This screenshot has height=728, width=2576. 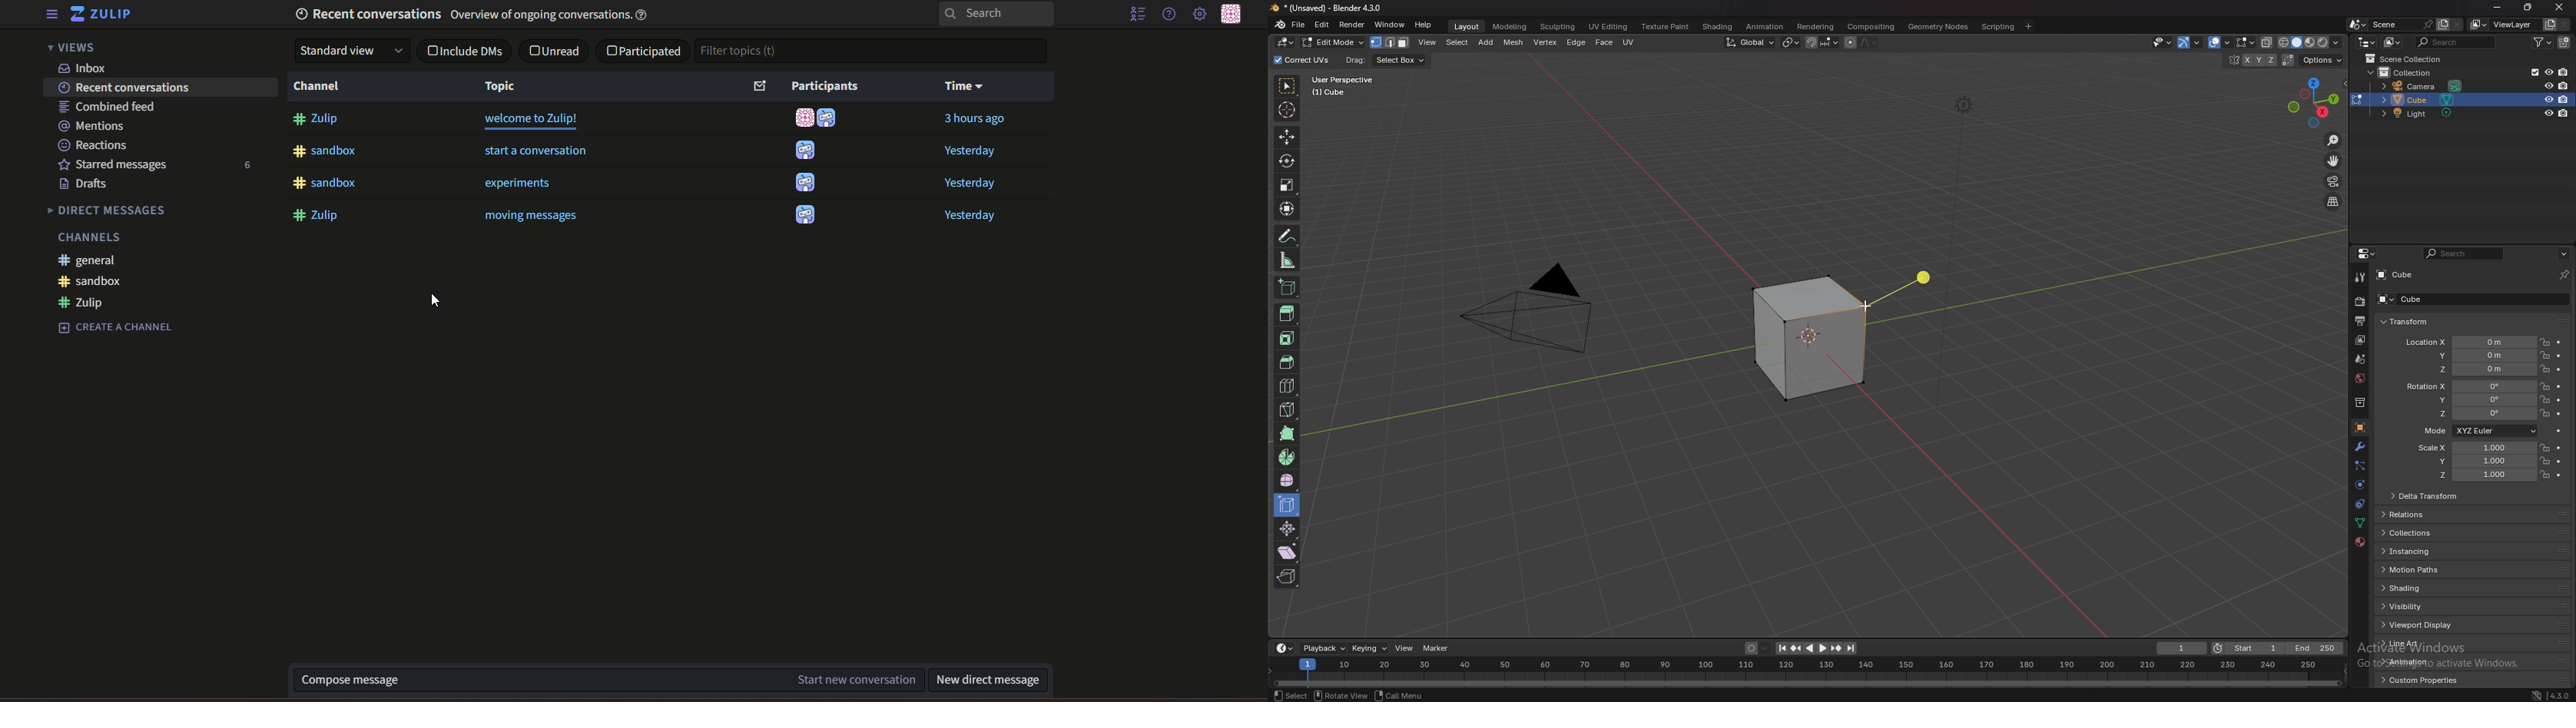 What do you see at coordinates (2359, 340) in the screenshot?
I see `view layer` at bounding box center [2359, 340].